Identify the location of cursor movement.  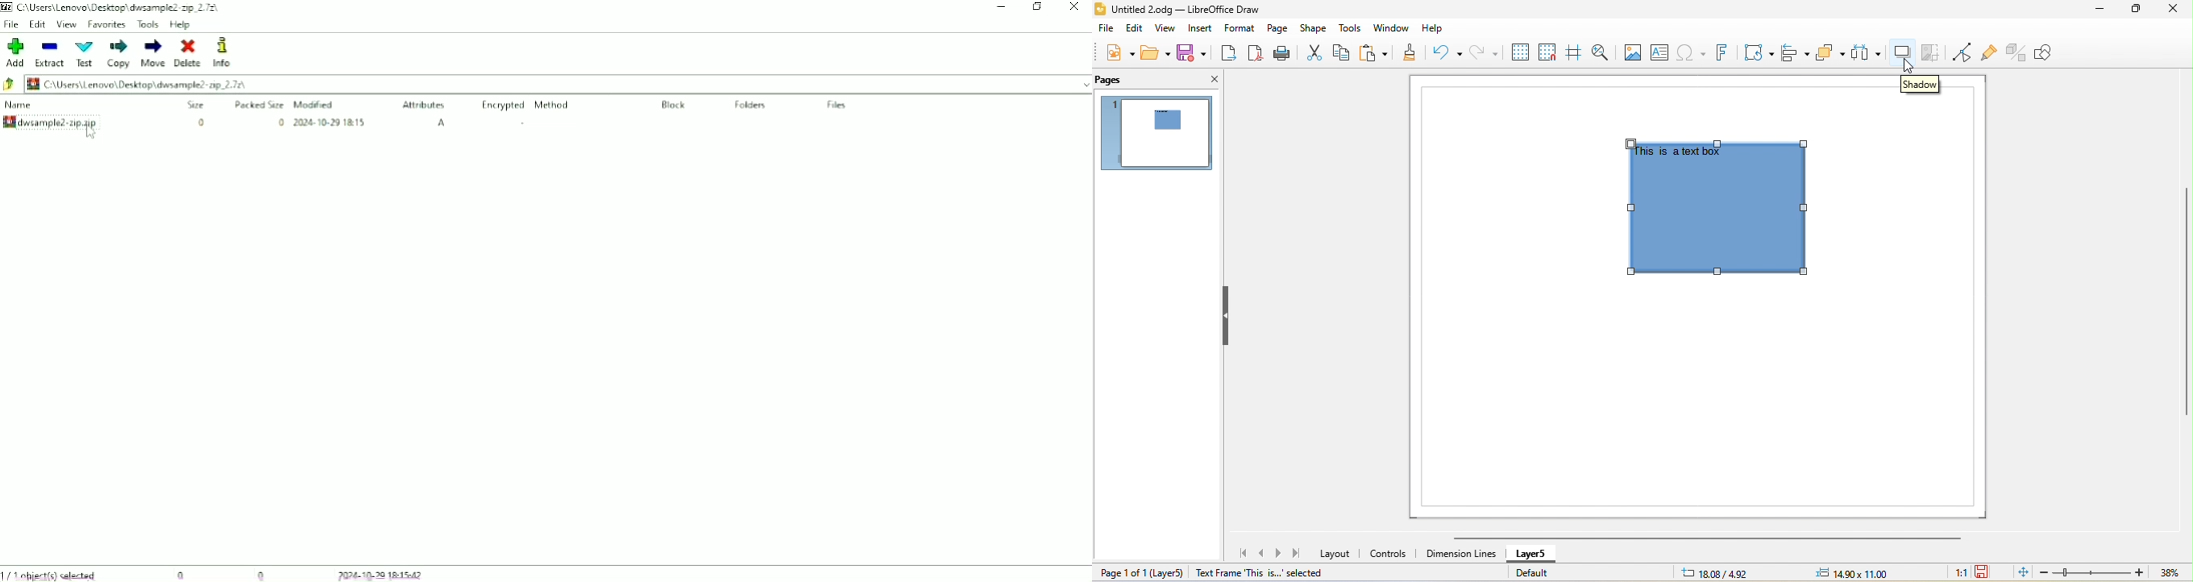
(1909, 68).